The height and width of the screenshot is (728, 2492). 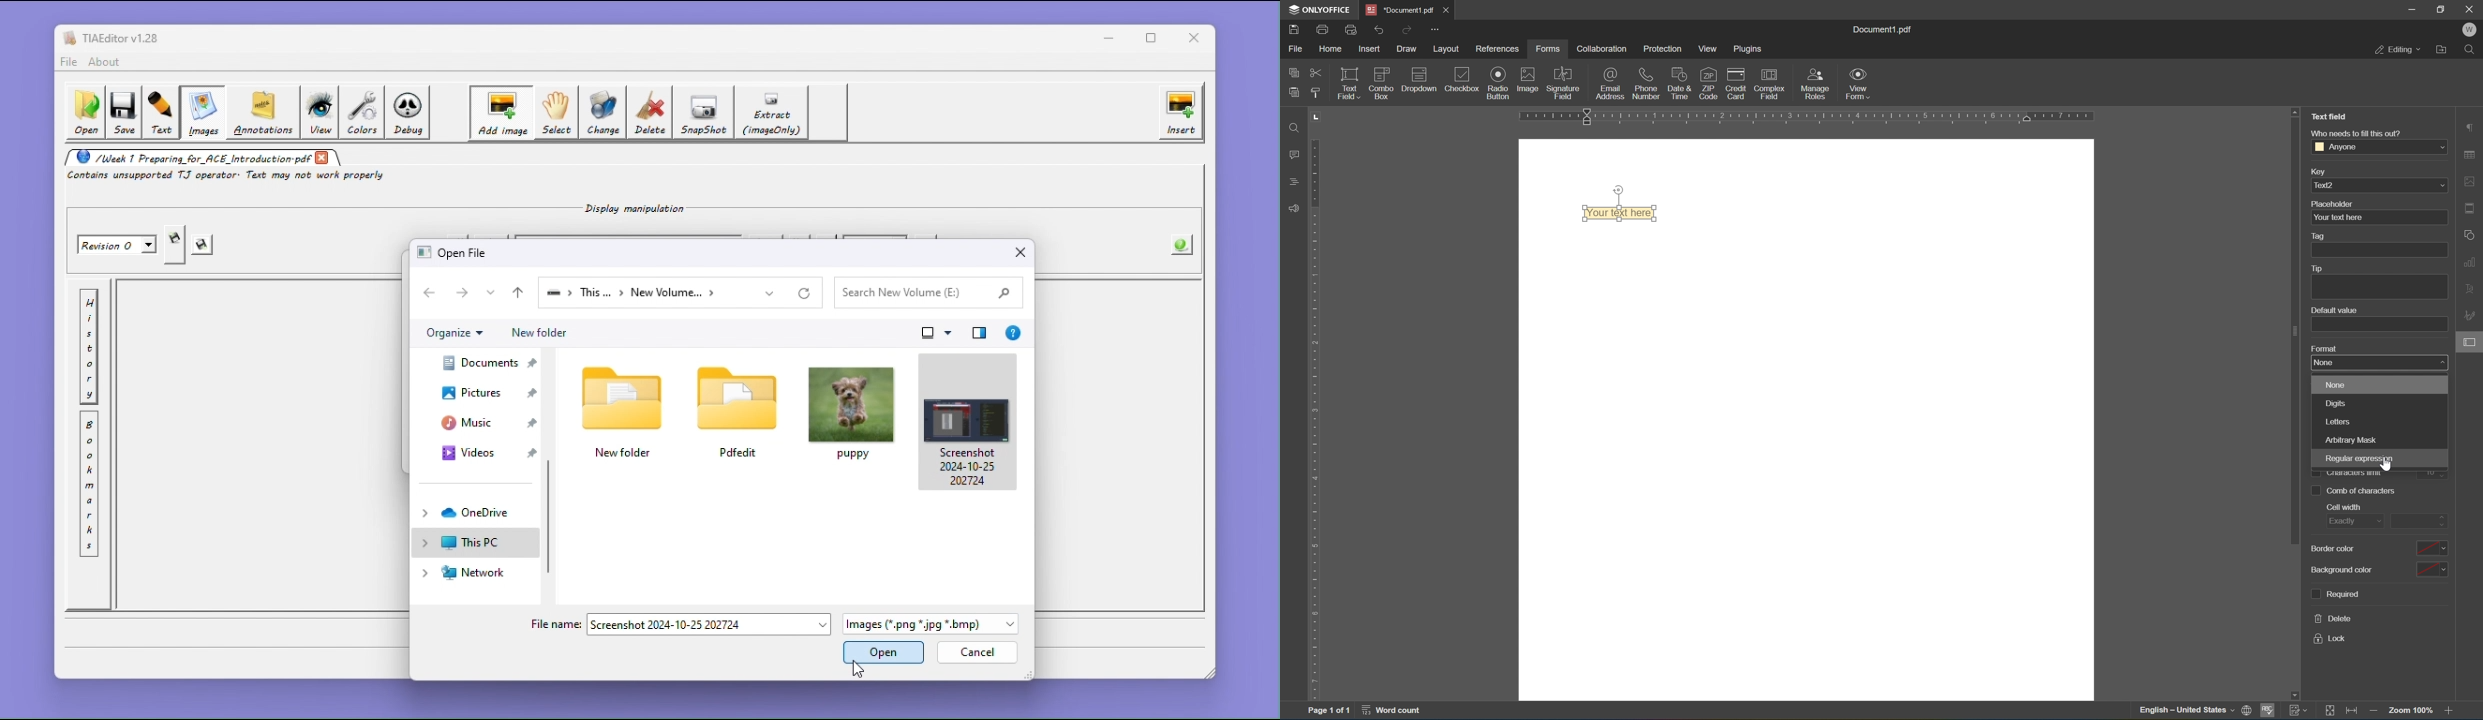 What do you see at coordinates (2330, 618) in the screenshot?
I see `delete` at bounding box center [2330, 618].